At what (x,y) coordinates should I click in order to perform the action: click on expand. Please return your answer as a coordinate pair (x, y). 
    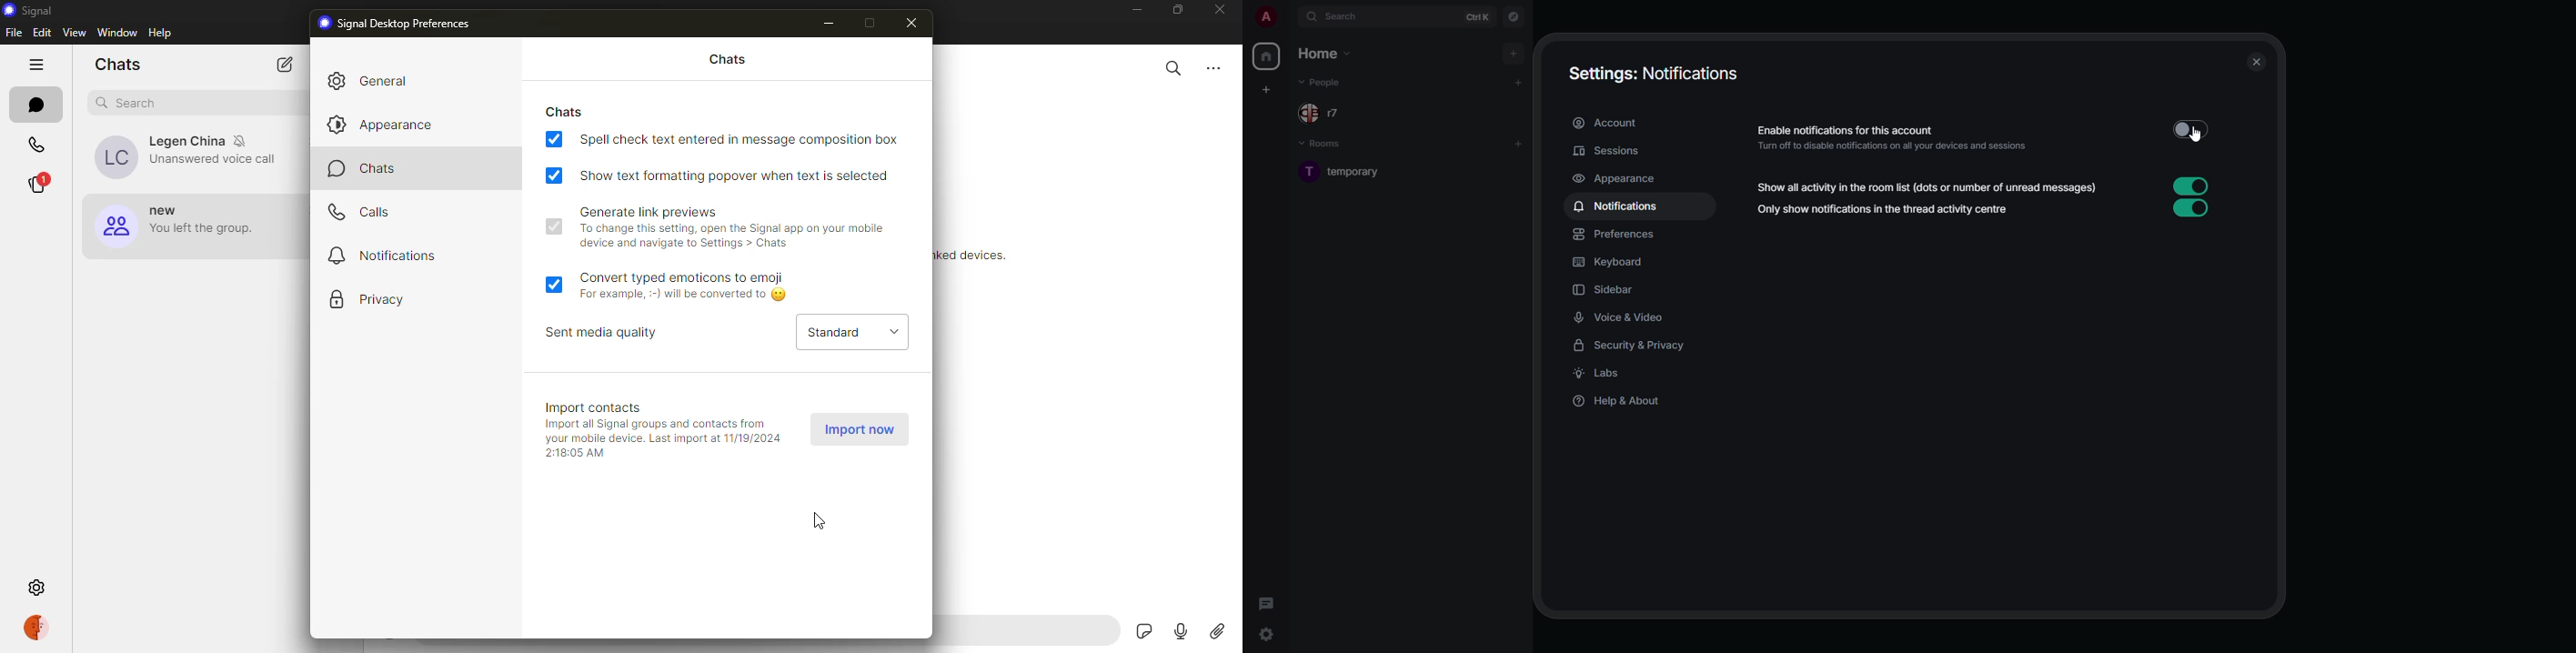
    Looking at the image, I should click on (1288, 17).